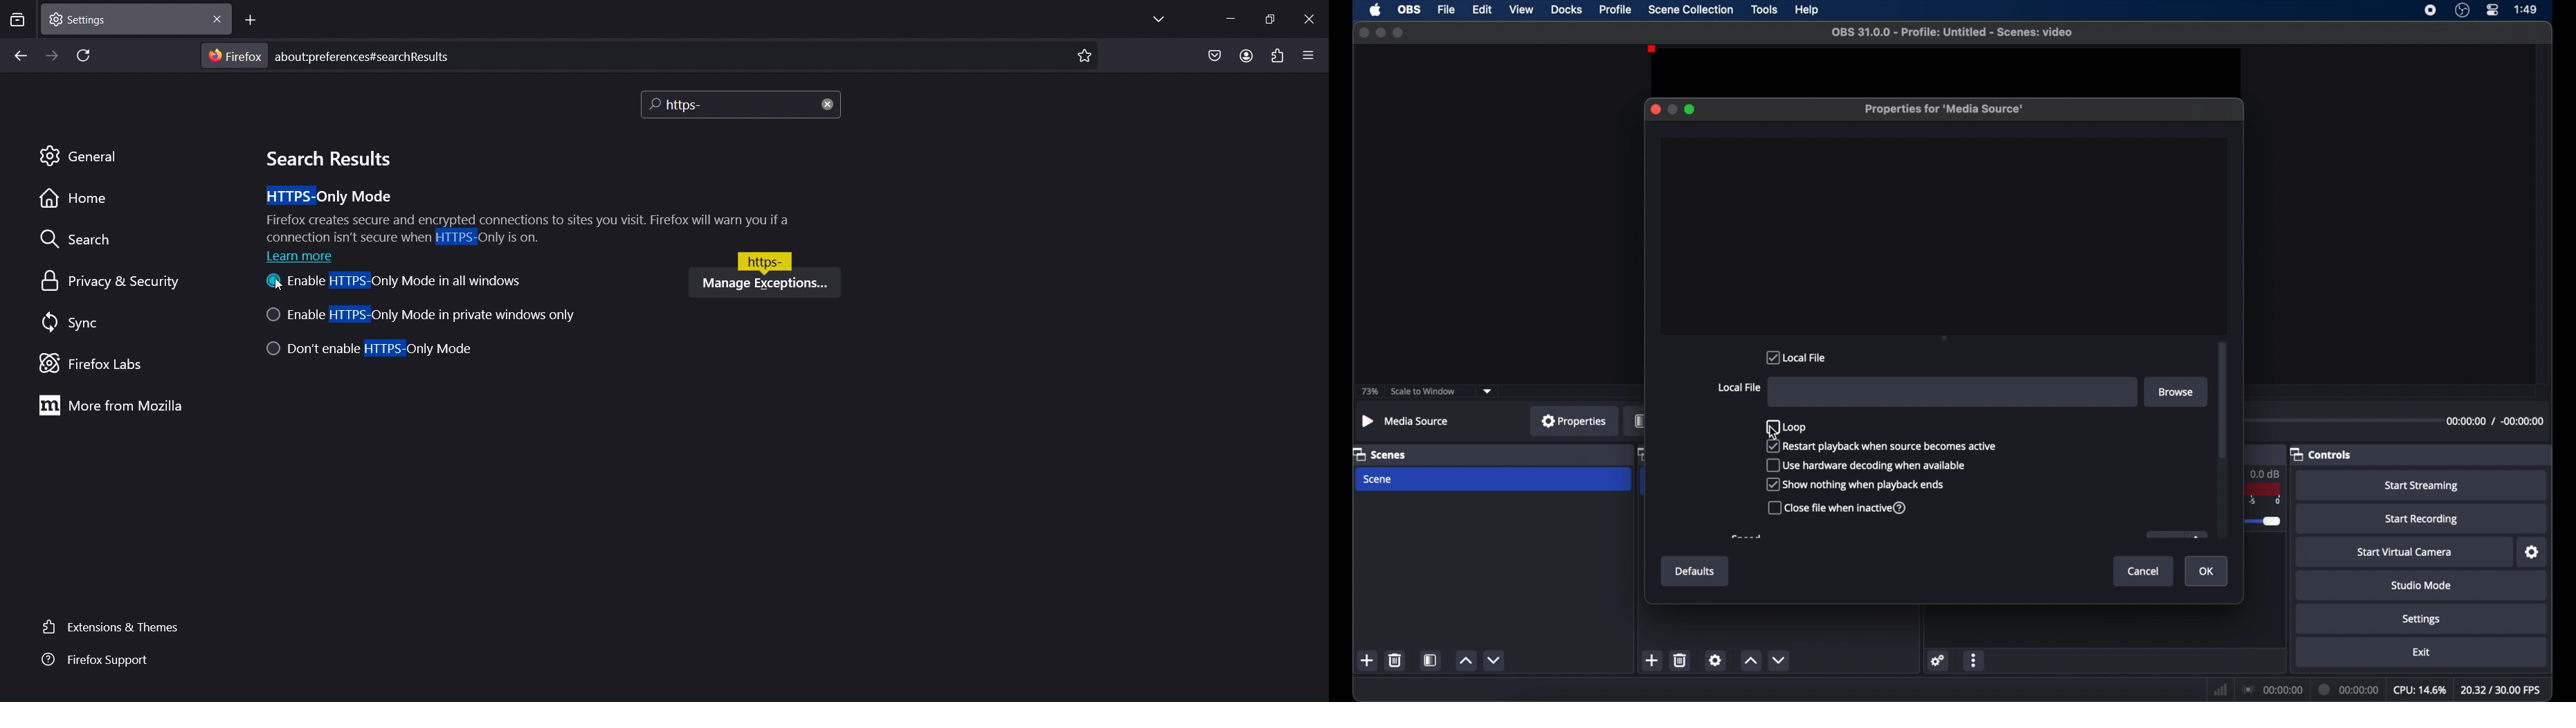  I want to click on learn more, so click(304, 256).